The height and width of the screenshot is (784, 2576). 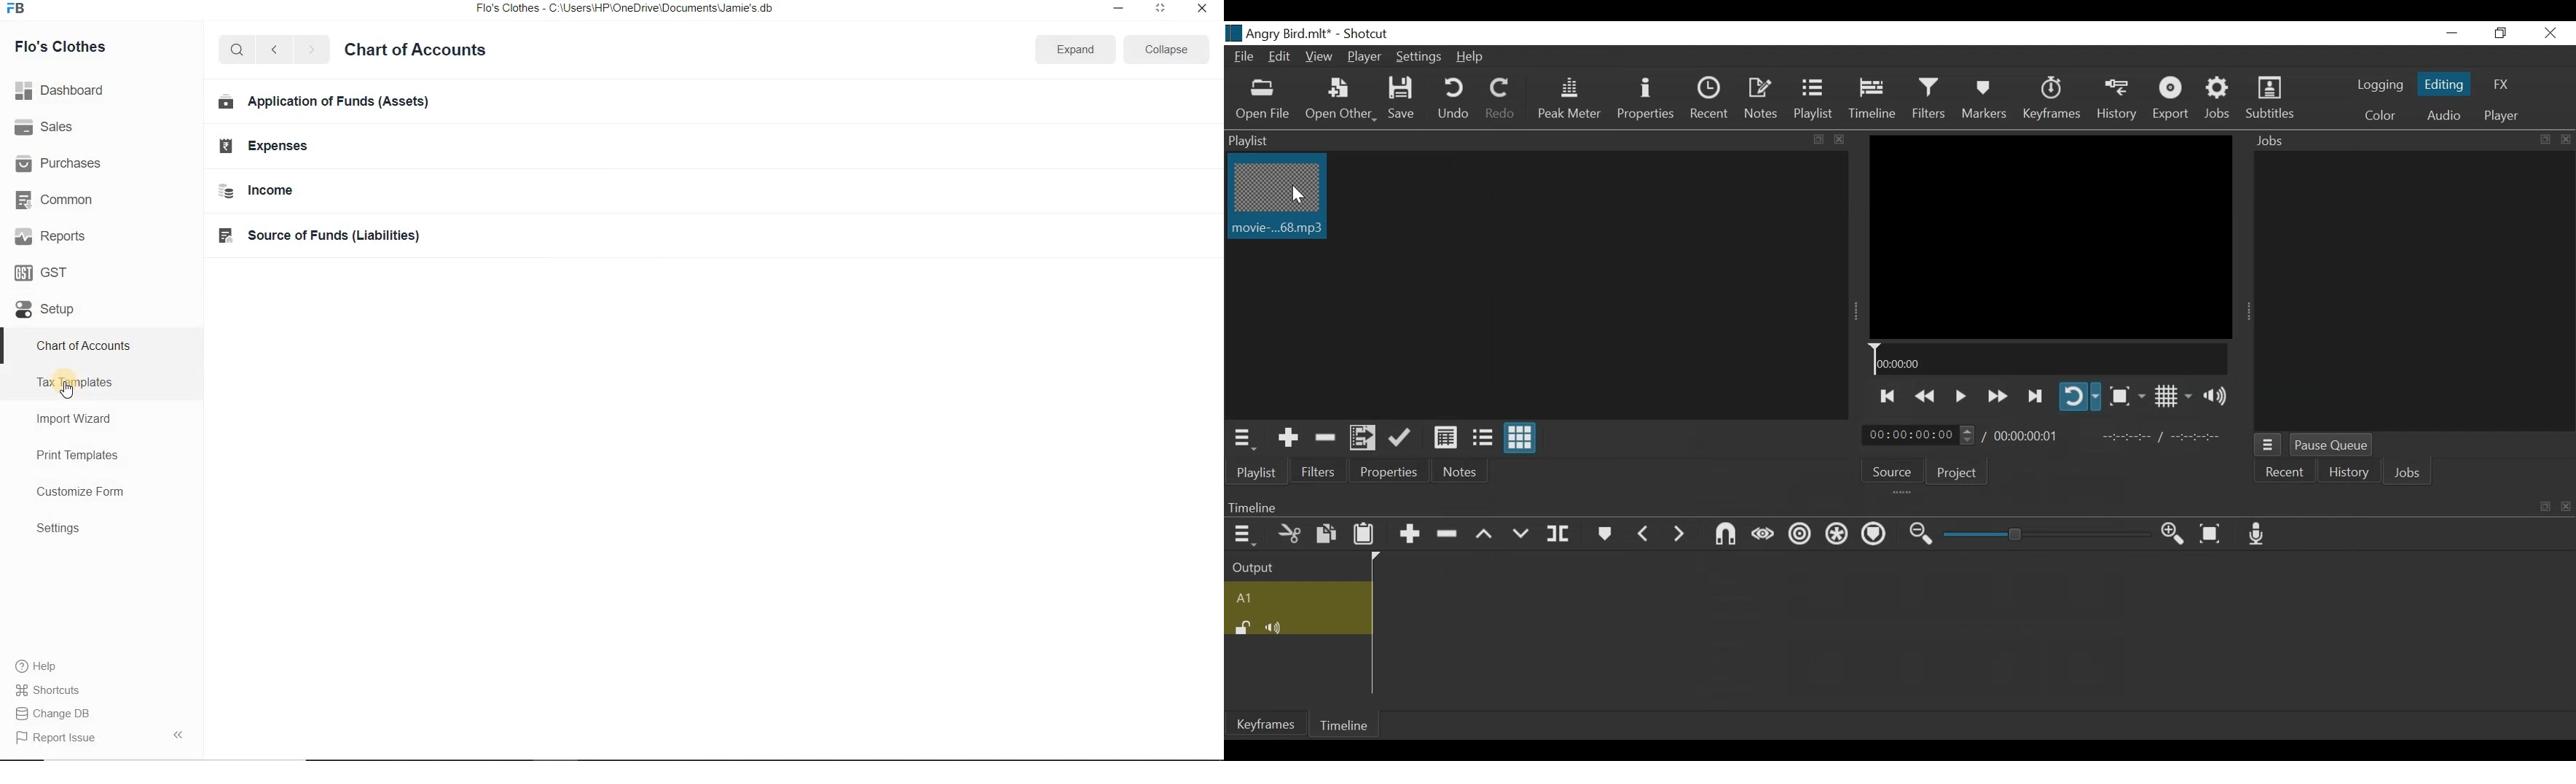 What do you see at coordinates (1243, 627) in the screenshot?
I see `(un)lock track` at bounding box center [1243, 627].